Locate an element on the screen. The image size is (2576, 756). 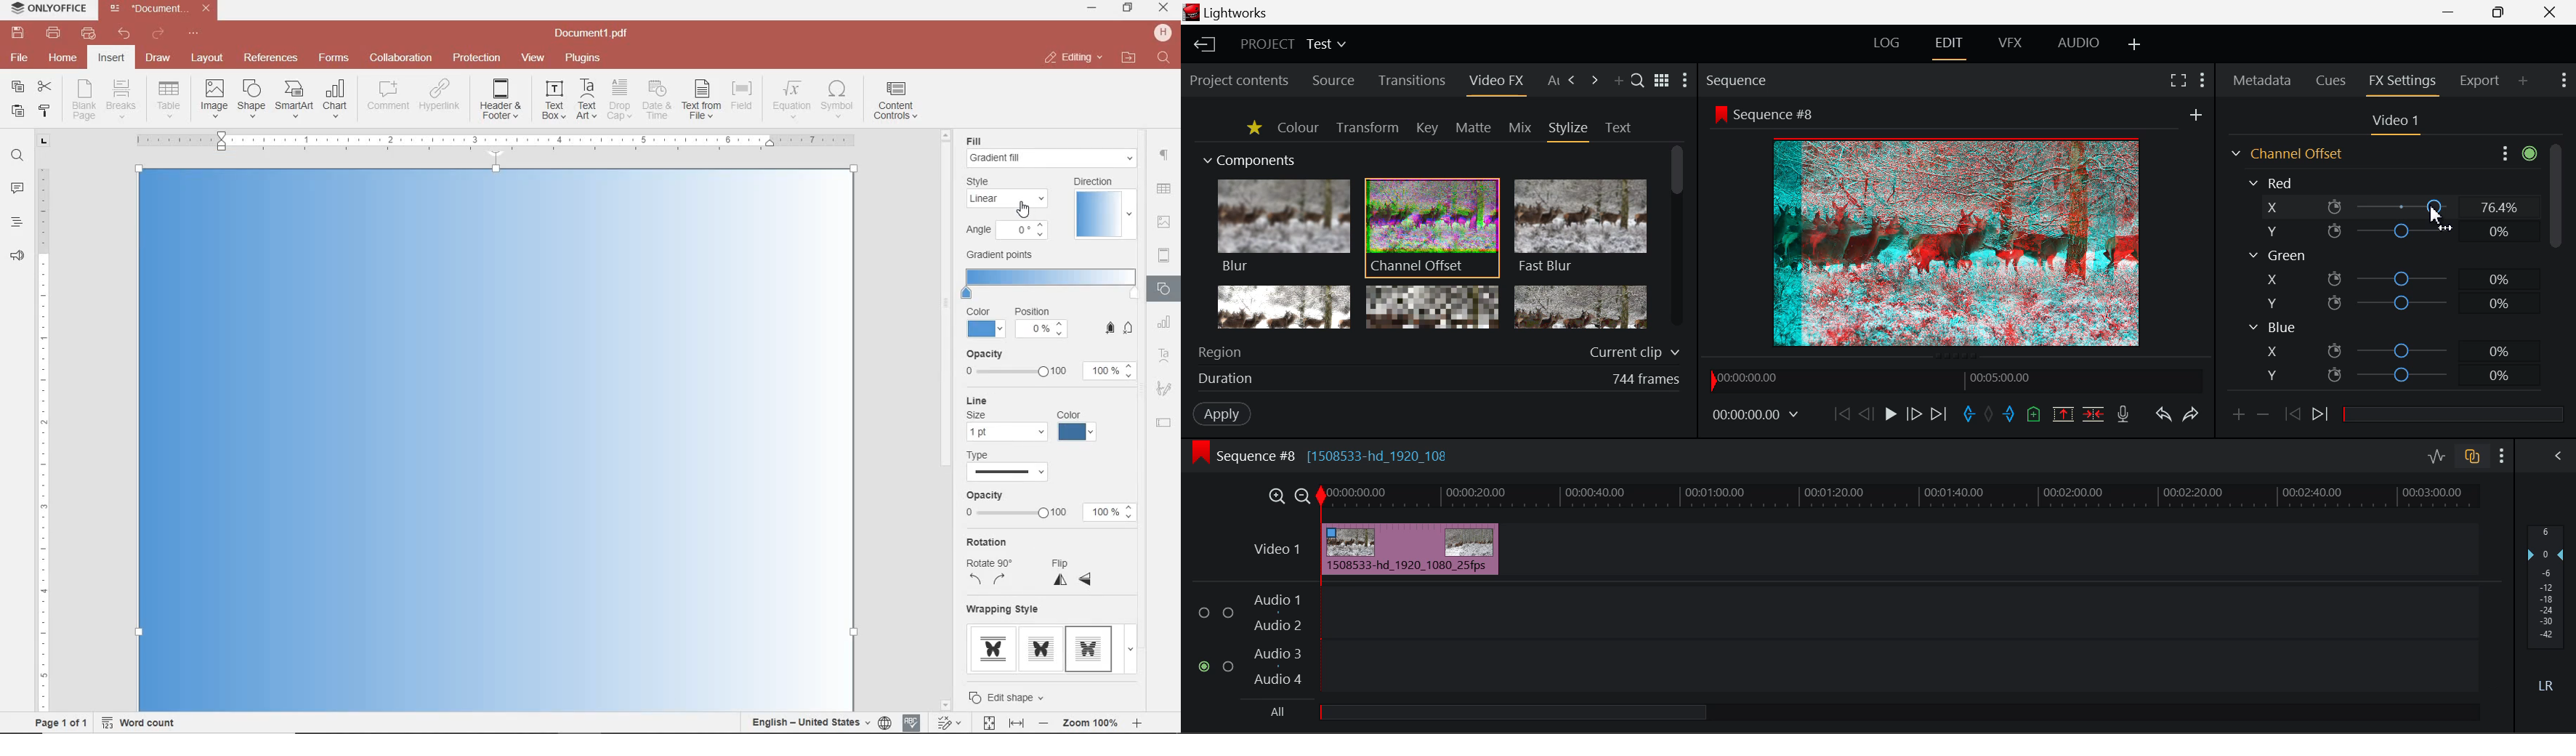
Next Tab is located at coordinates (1573, 81).